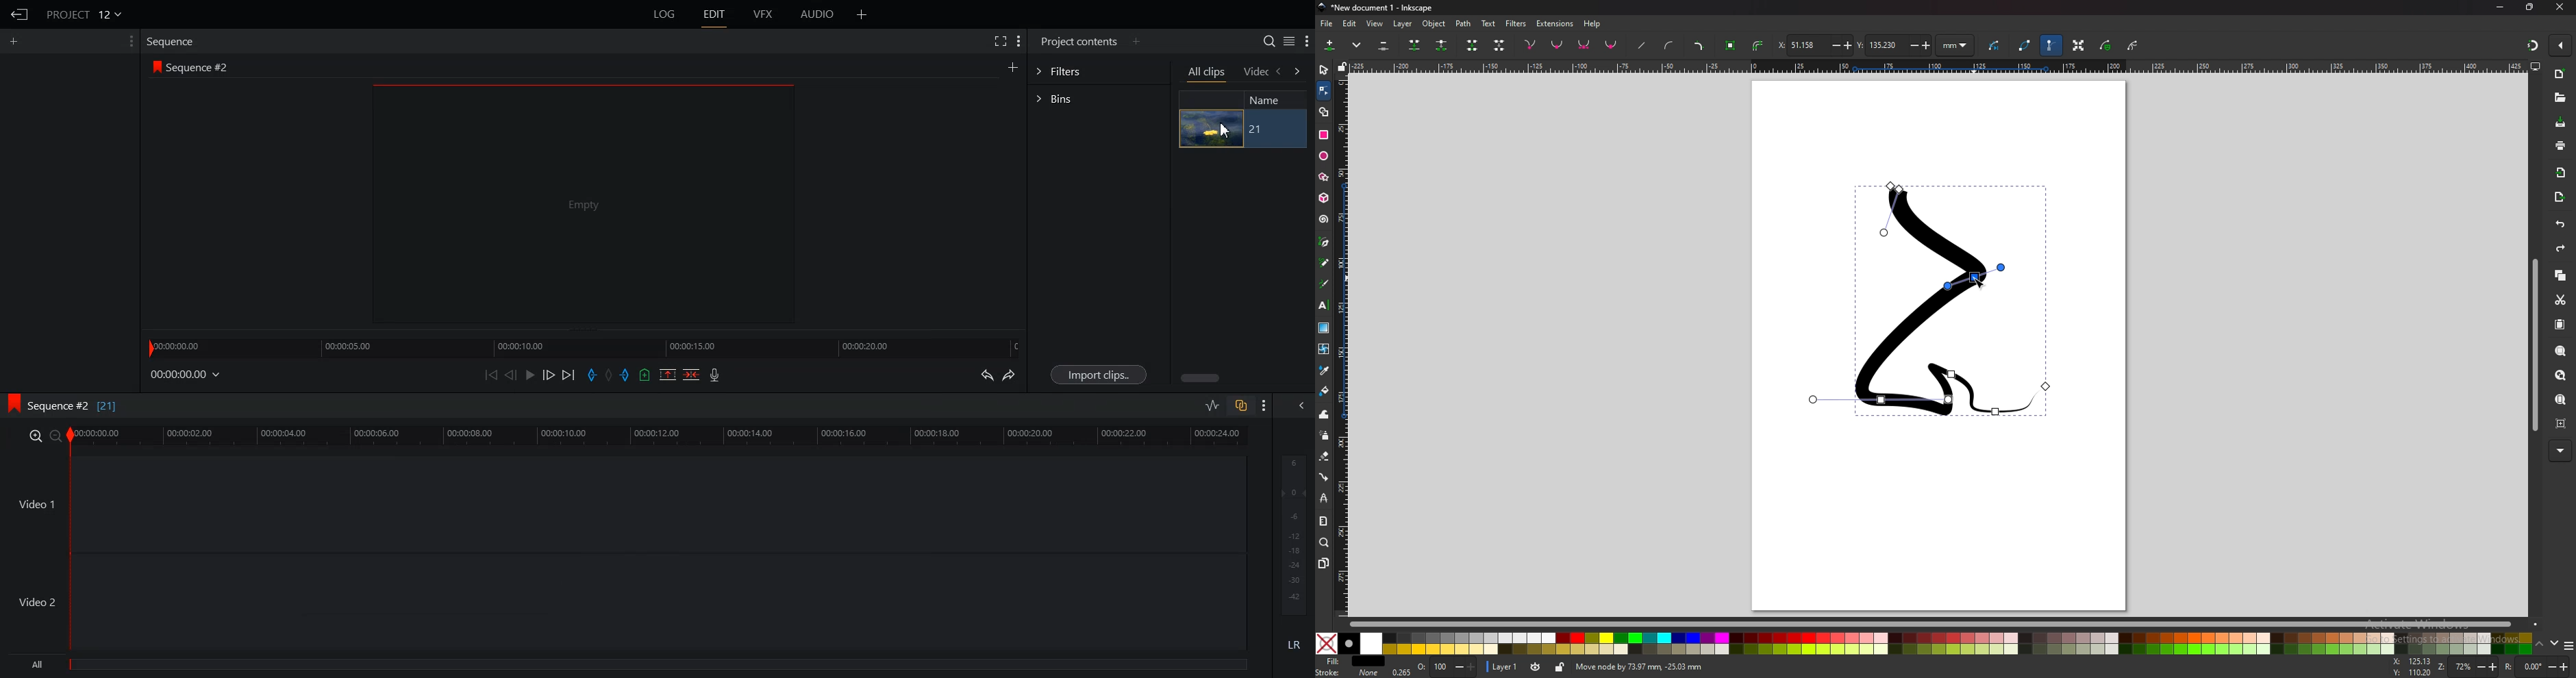 The width and height of the screenshot is (2576, 700). Describe the element at coordinates (1324, 198) in the screenshot. I see `3d box` at that location.